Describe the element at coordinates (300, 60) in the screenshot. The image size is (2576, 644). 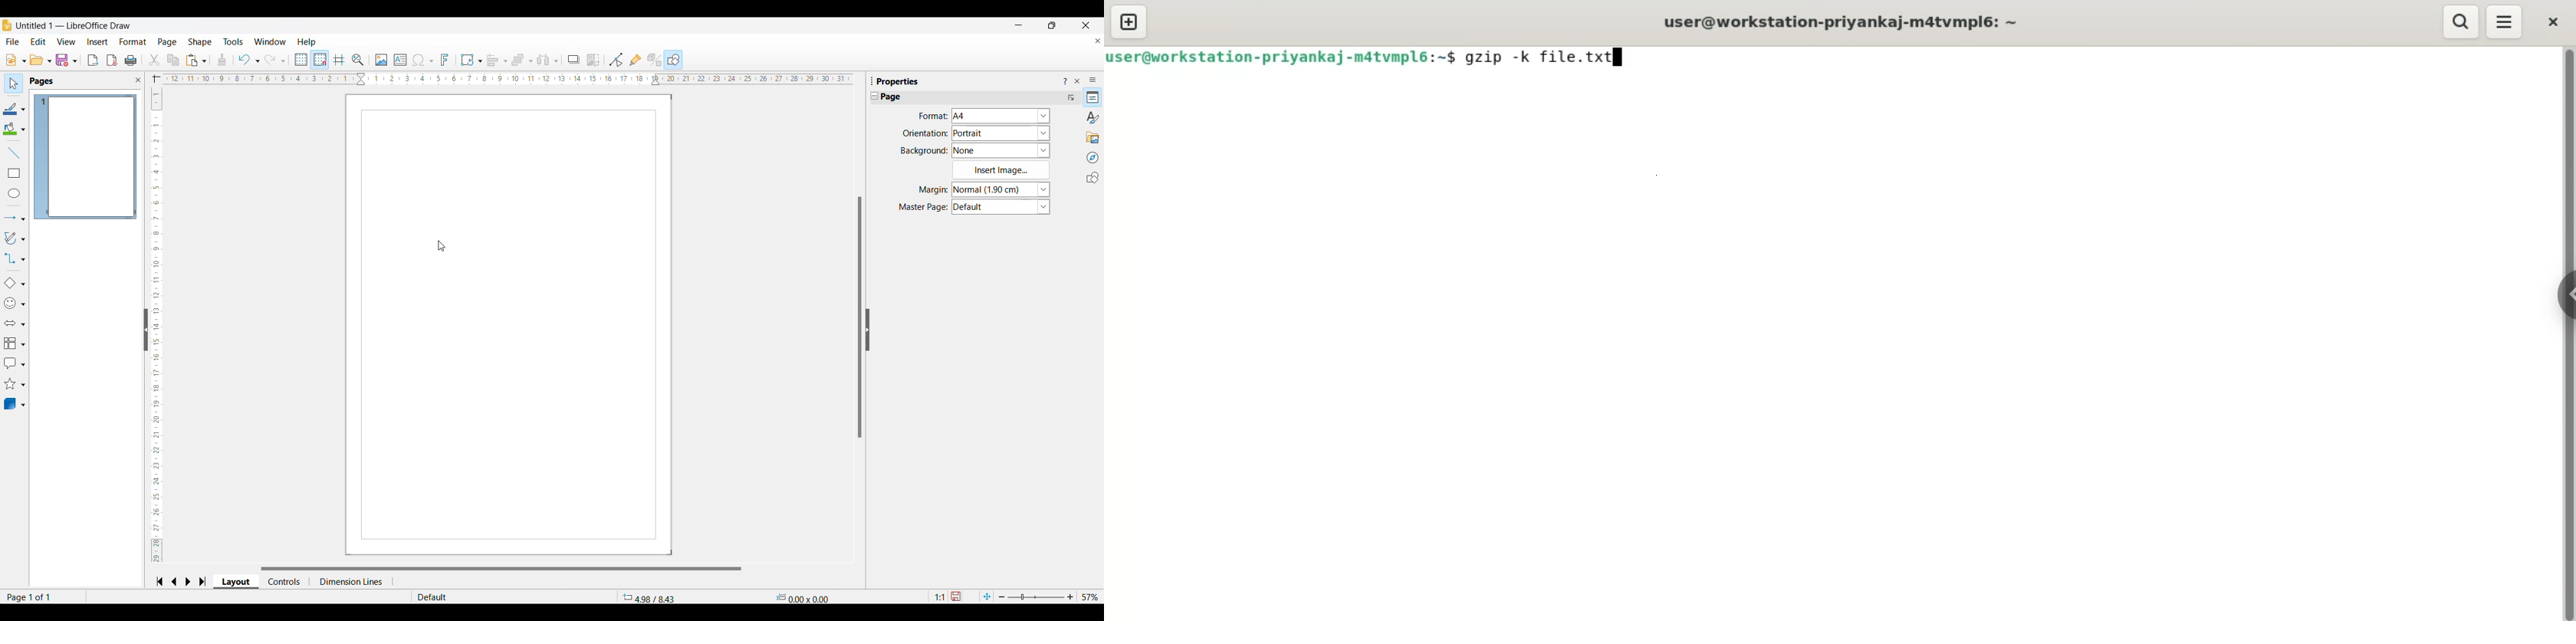
I see `Display grid` at that location.